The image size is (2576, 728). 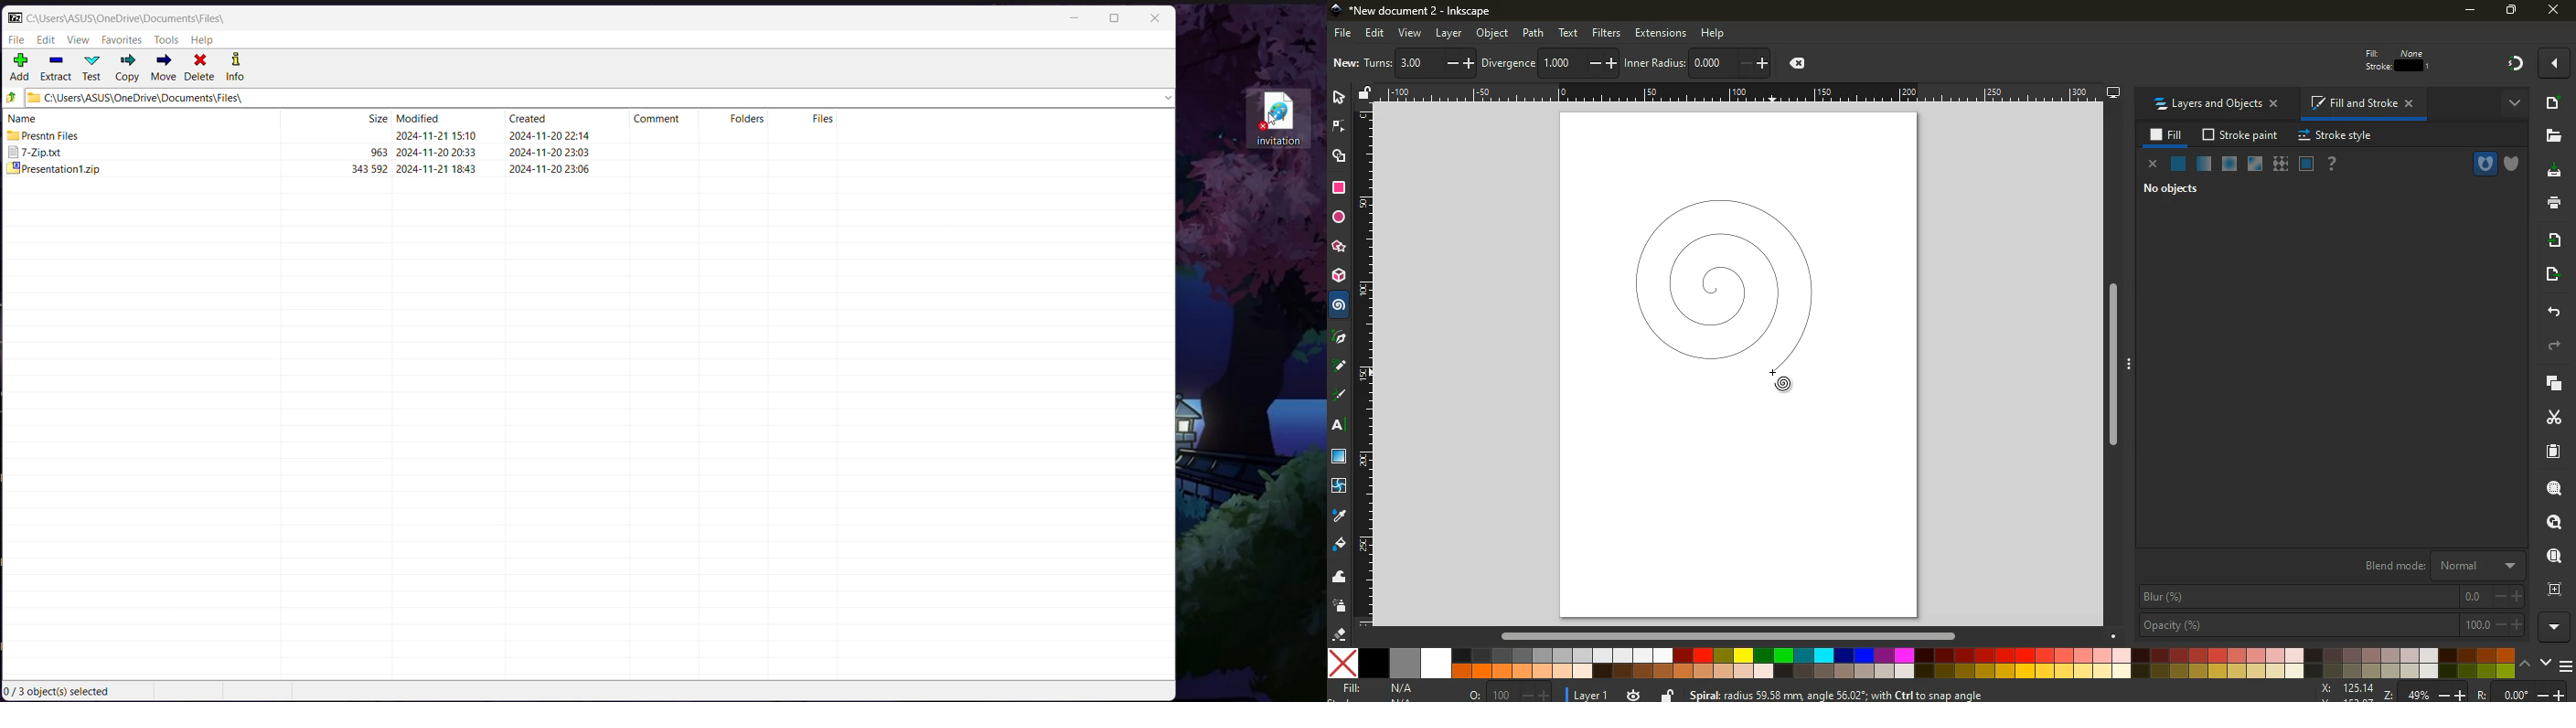 I want to click on wave, so click(x=1340, y=577).